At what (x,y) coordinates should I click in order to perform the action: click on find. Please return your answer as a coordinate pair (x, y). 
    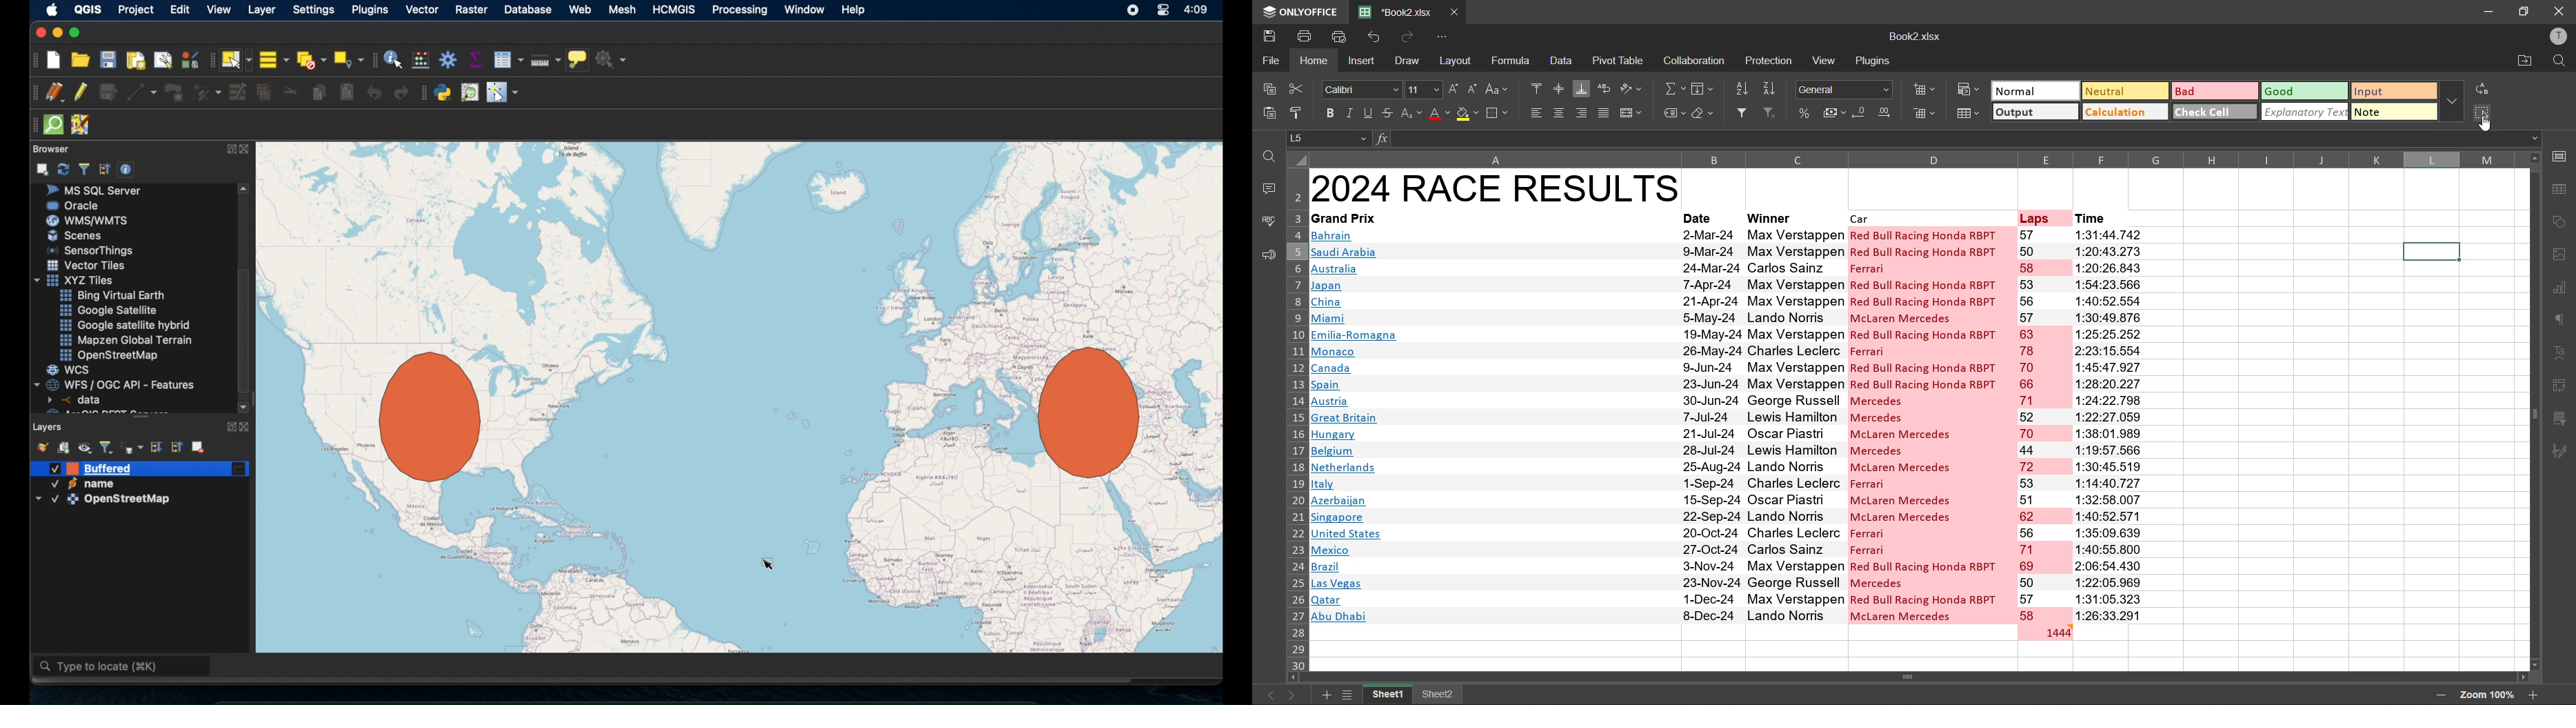
    Looking at the image, I should click on (2561, 61).